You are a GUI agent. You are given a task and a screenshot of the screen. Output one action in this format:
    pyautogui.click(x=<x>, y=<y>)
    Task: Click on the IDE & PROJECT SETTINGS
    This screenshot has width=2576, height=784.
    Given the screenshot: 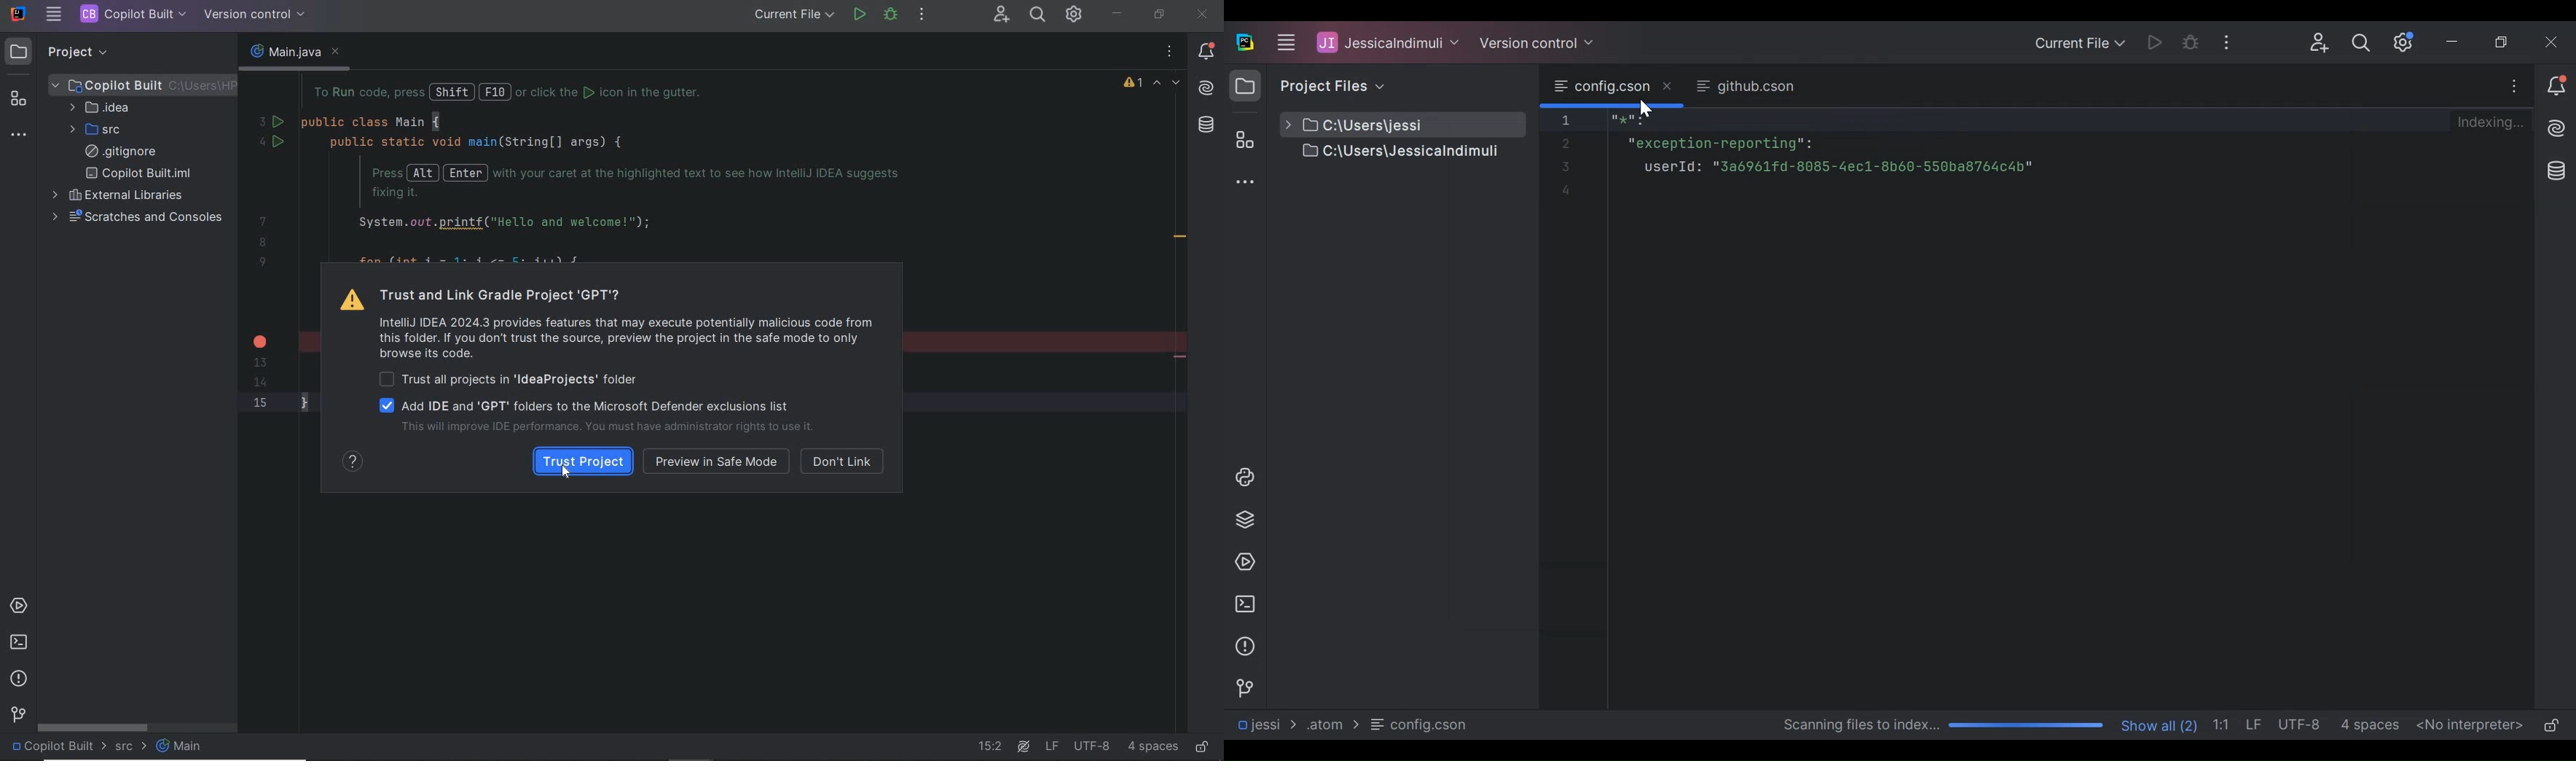 What is the action you would take?
    pyautogui.click(x=1075, y=15)
    